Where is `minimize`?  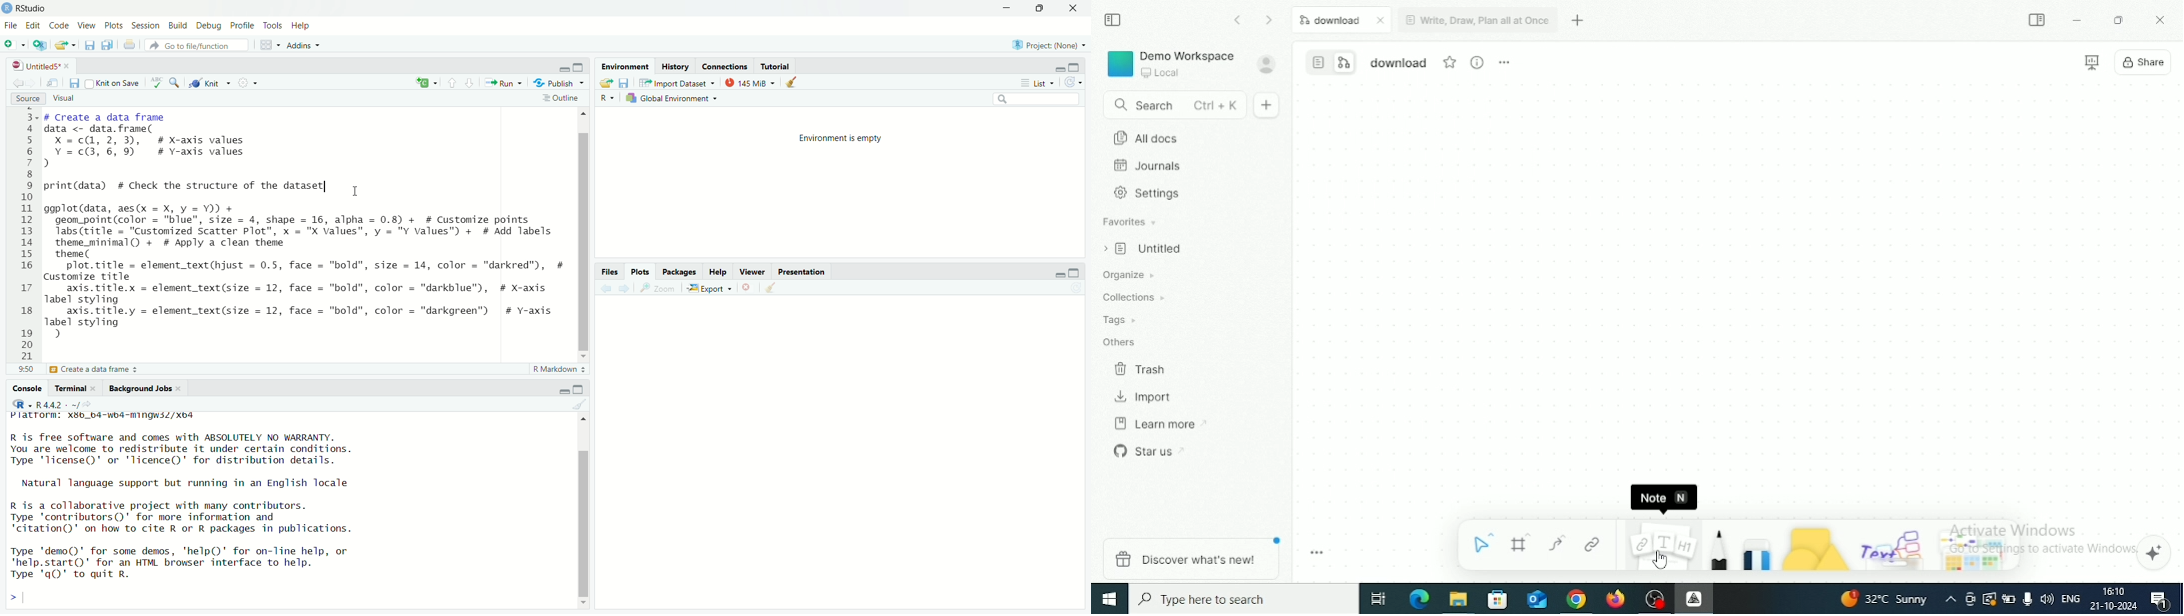
minimize is located at coordinates (1059, 275).